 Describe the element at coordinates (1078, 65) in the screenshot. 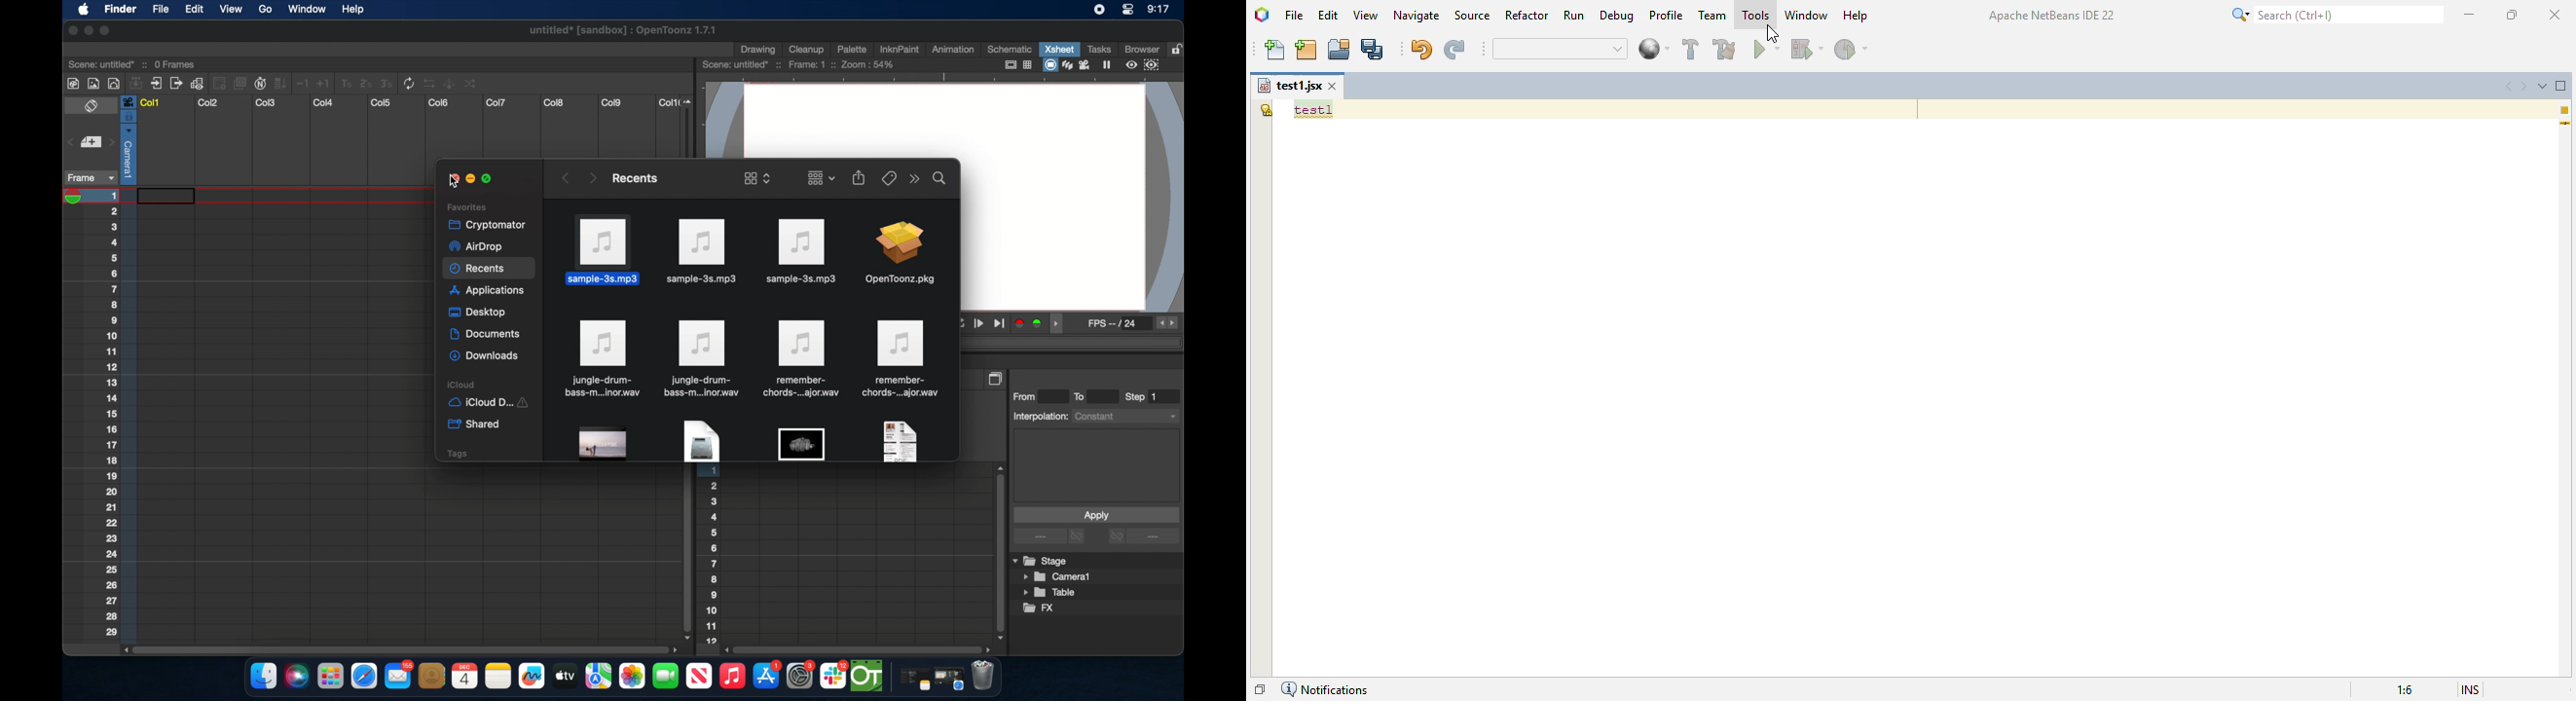

I see `view modes` at that location.